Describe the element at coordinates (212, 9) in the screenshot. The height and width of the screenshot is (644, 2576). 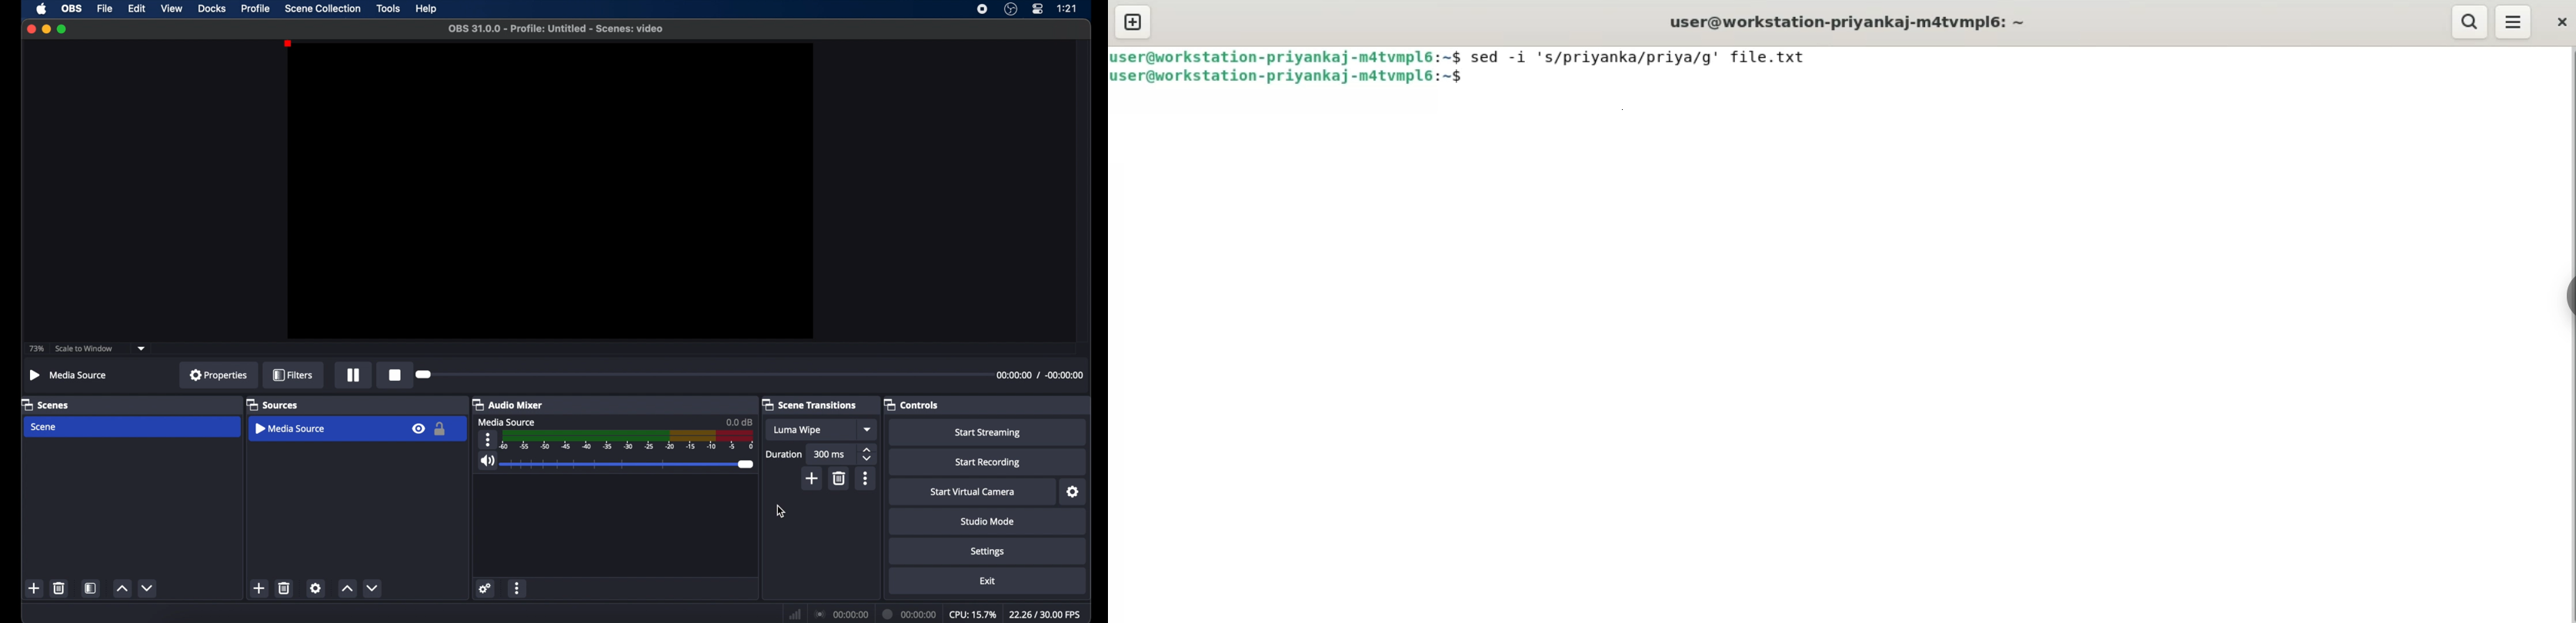
I see `docks` at that location.